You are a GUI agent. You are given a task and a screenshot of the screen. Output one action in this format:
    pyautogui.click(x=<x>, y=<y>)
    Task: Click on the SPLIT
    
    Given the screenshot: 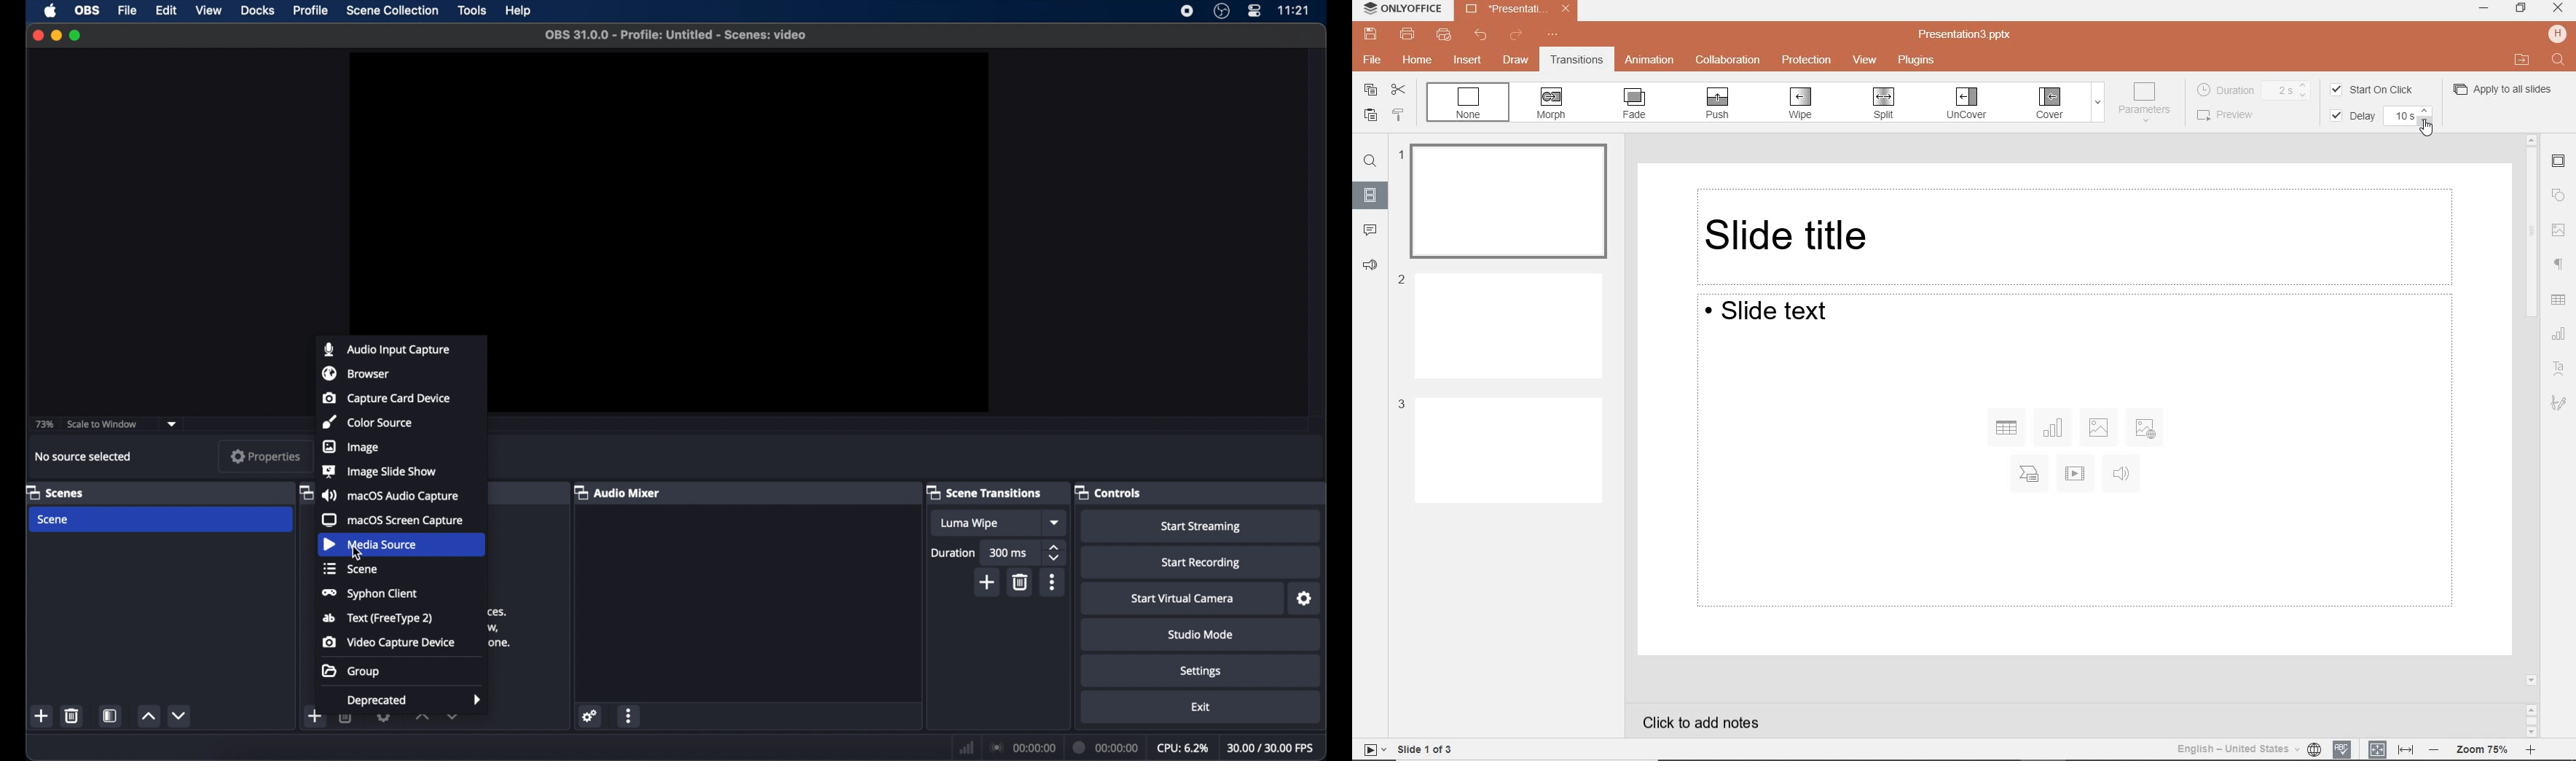 What is the action you would take?
    pyautogui.click(x=1882, y=104)
    